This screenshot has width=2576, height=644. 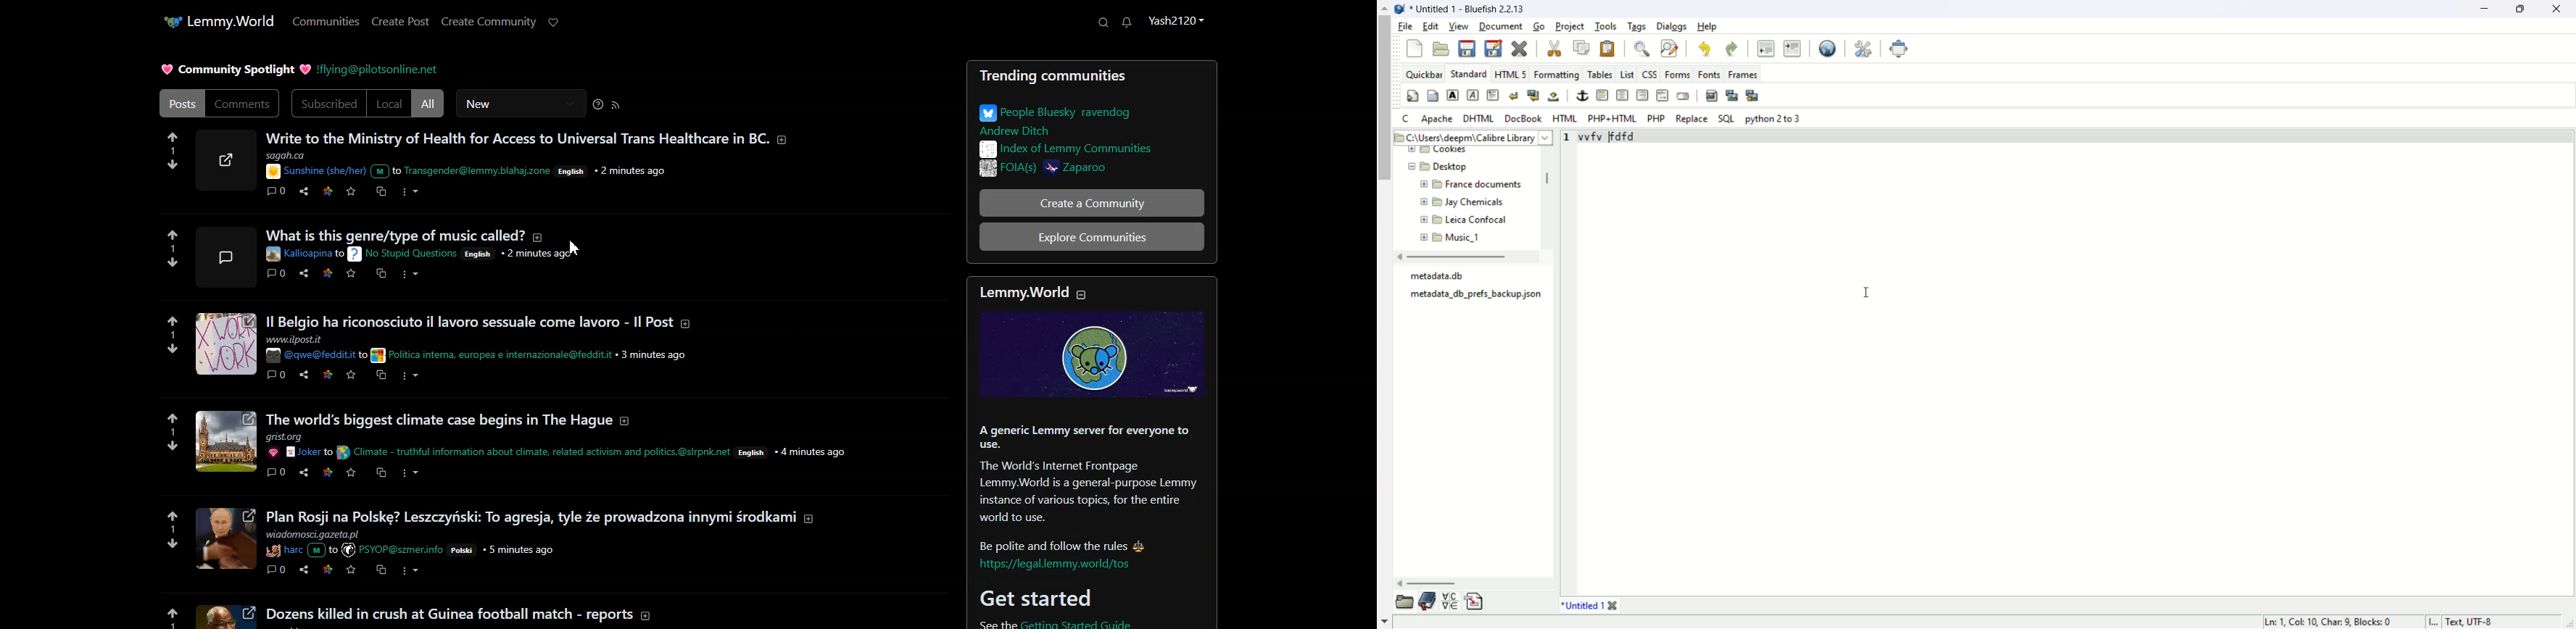 What do you see at coordinates (1471, 219) in the screenshot?
I see `folder name` at bounding box center [1471, 219].